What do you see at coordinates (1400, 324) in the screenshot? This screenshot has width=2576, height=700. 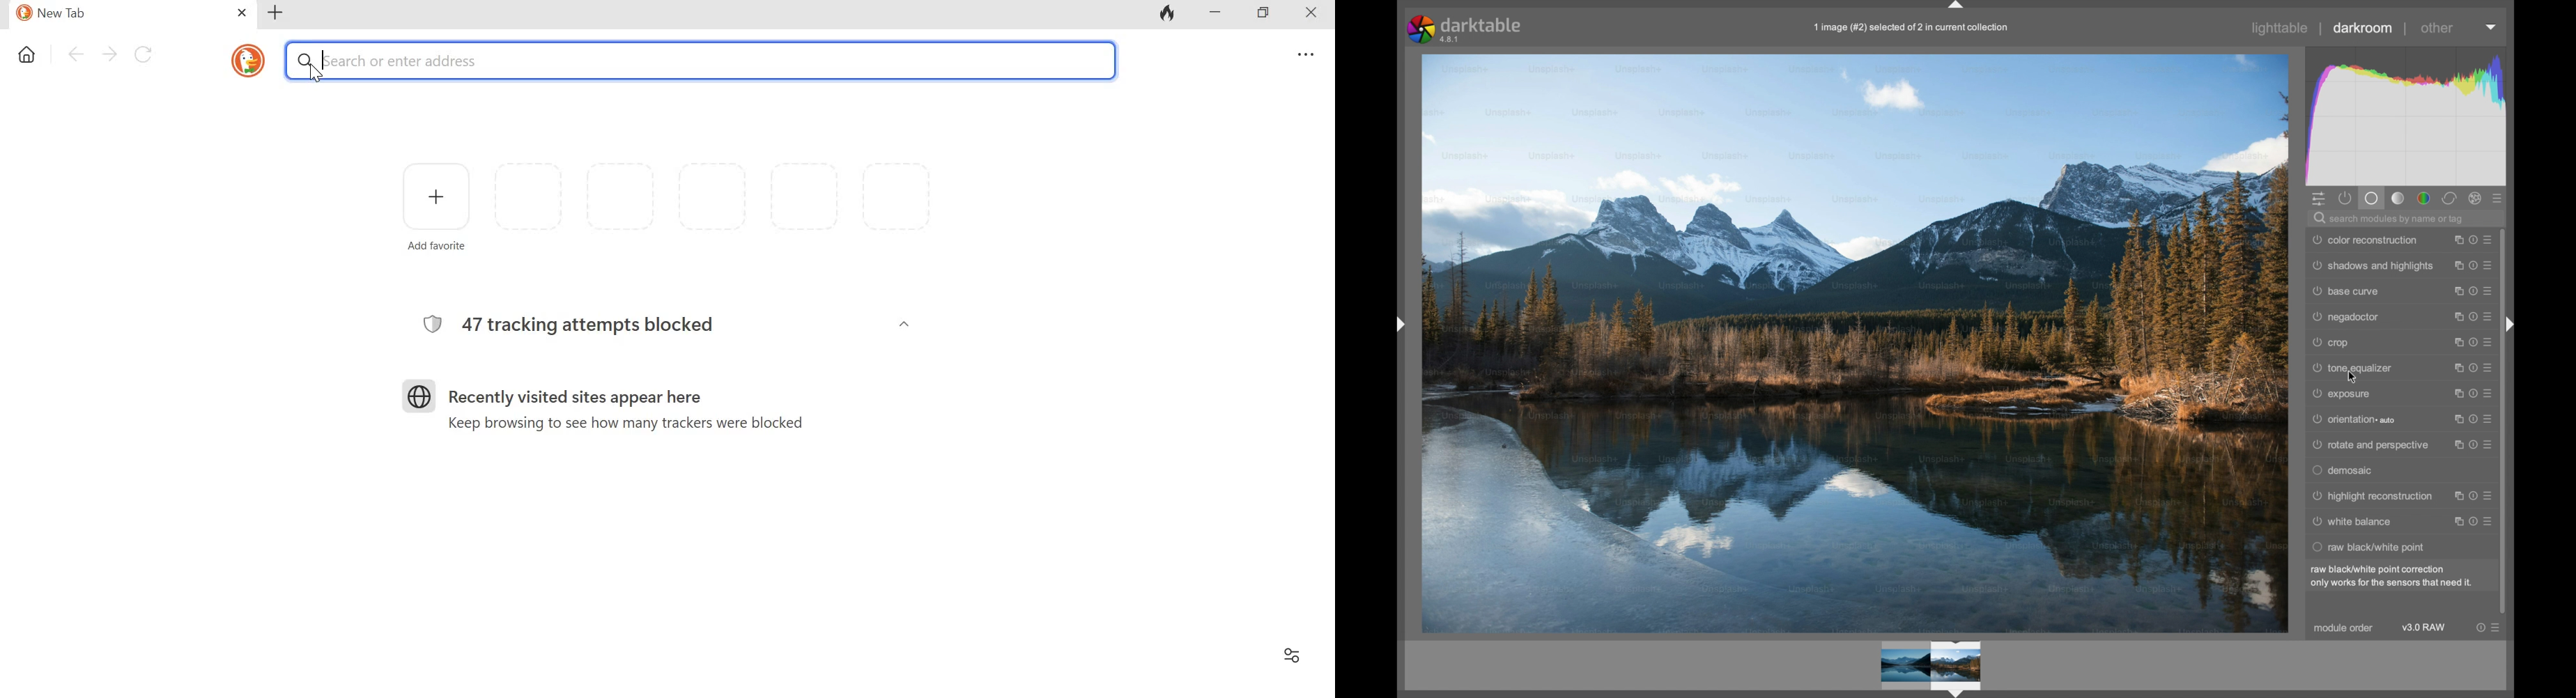 I see `Drag handle` at bounding box center [1400, 324].